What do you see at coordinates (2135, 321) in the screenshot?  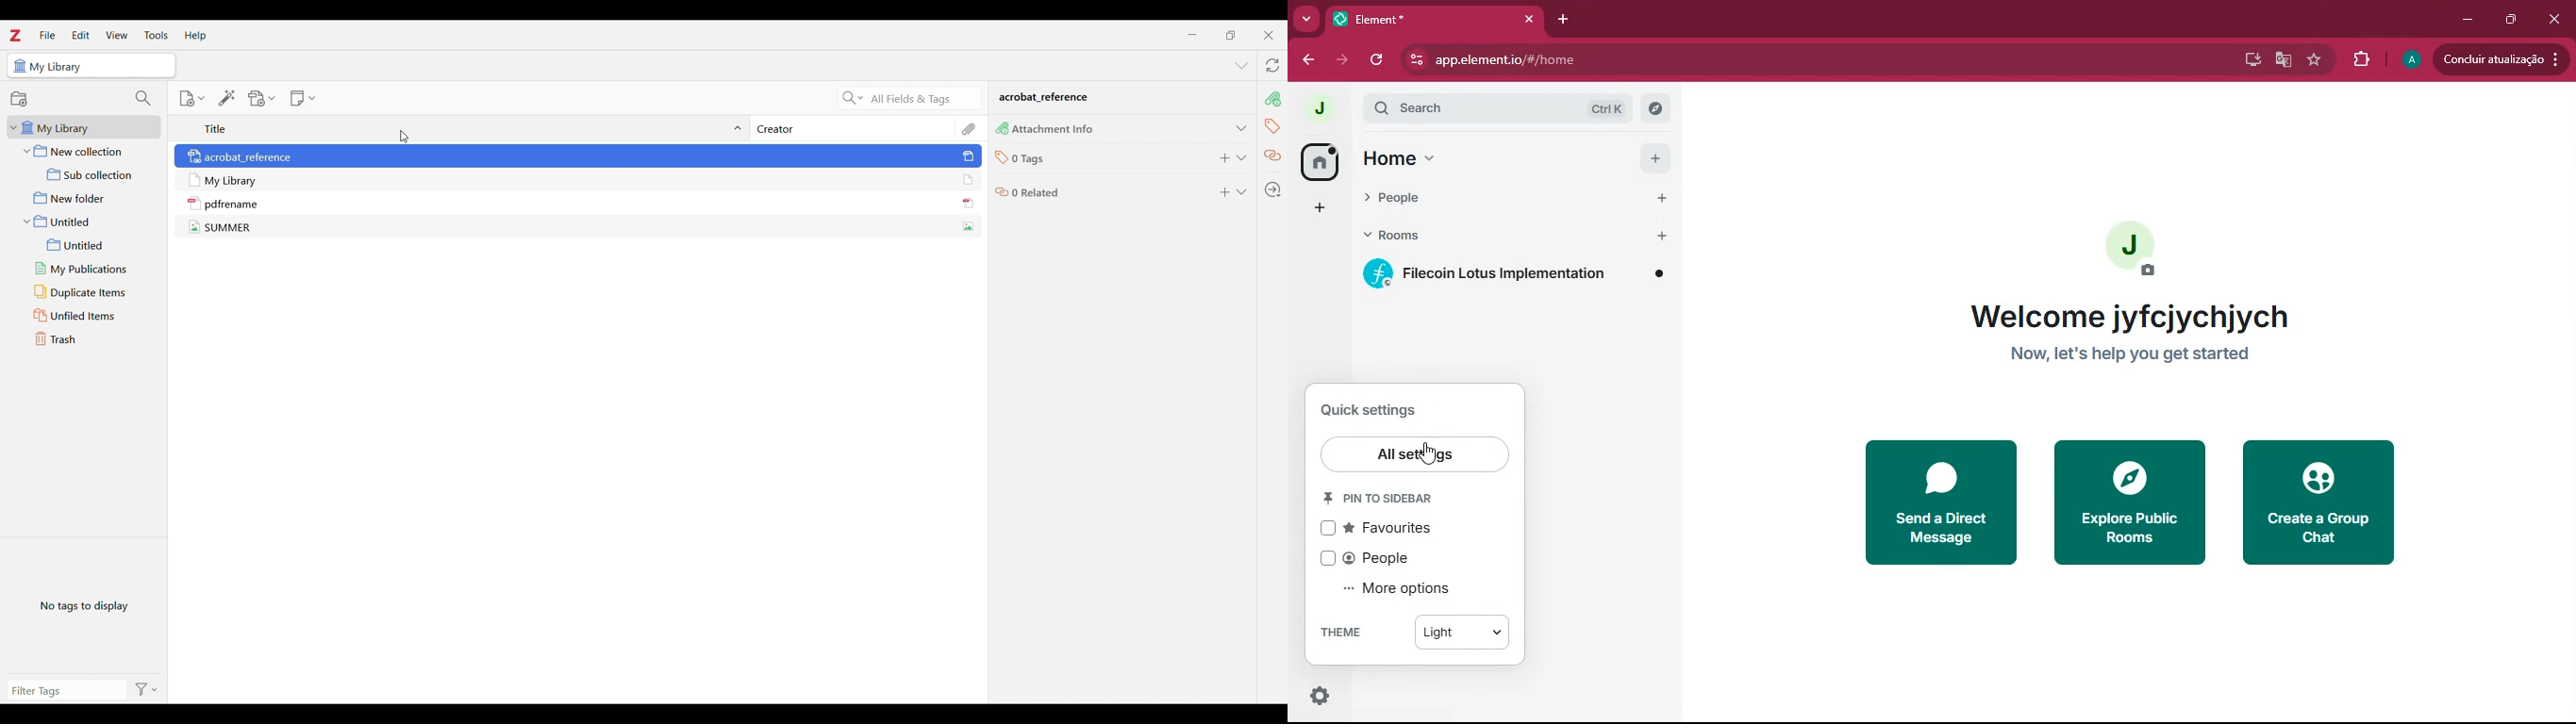 I see `welcome jyfcjychjych` at bounding box center [2135, 321].